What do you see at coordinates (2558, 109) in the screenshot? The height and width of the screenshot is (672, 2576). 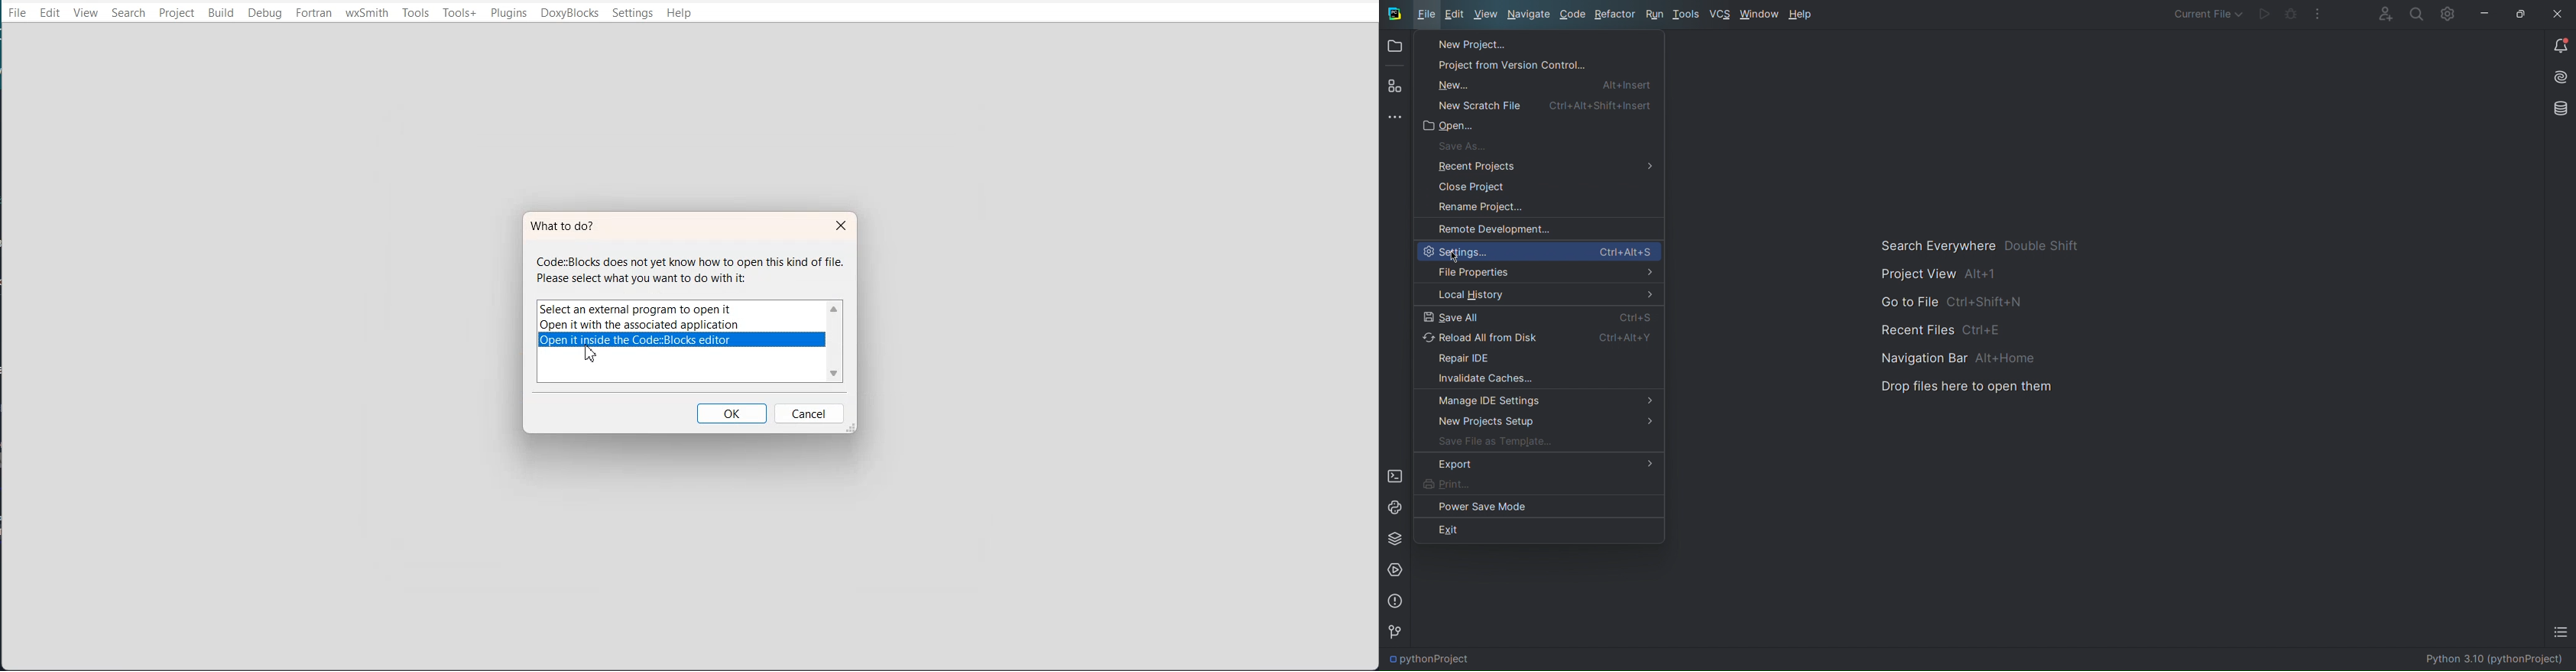 I see `Databases` at bounding box center [2558, 109].